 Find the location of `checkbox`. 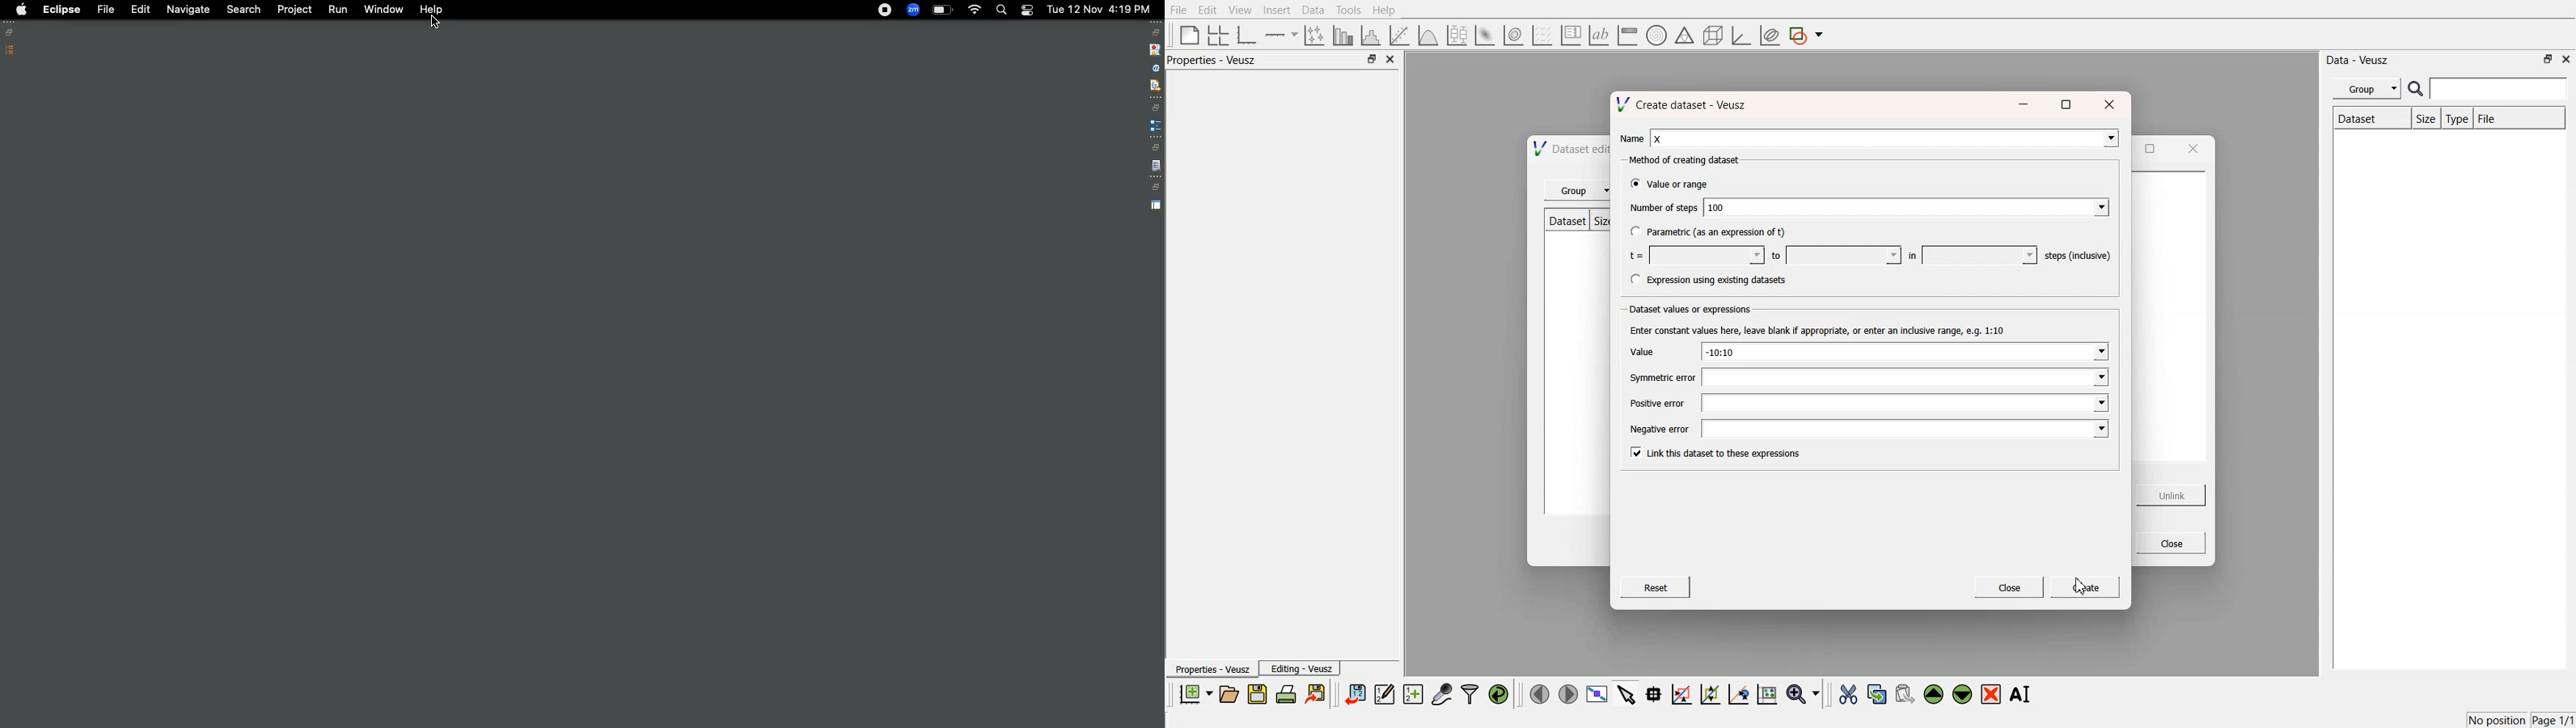

checkbox is located at coordinates (1634, 185).